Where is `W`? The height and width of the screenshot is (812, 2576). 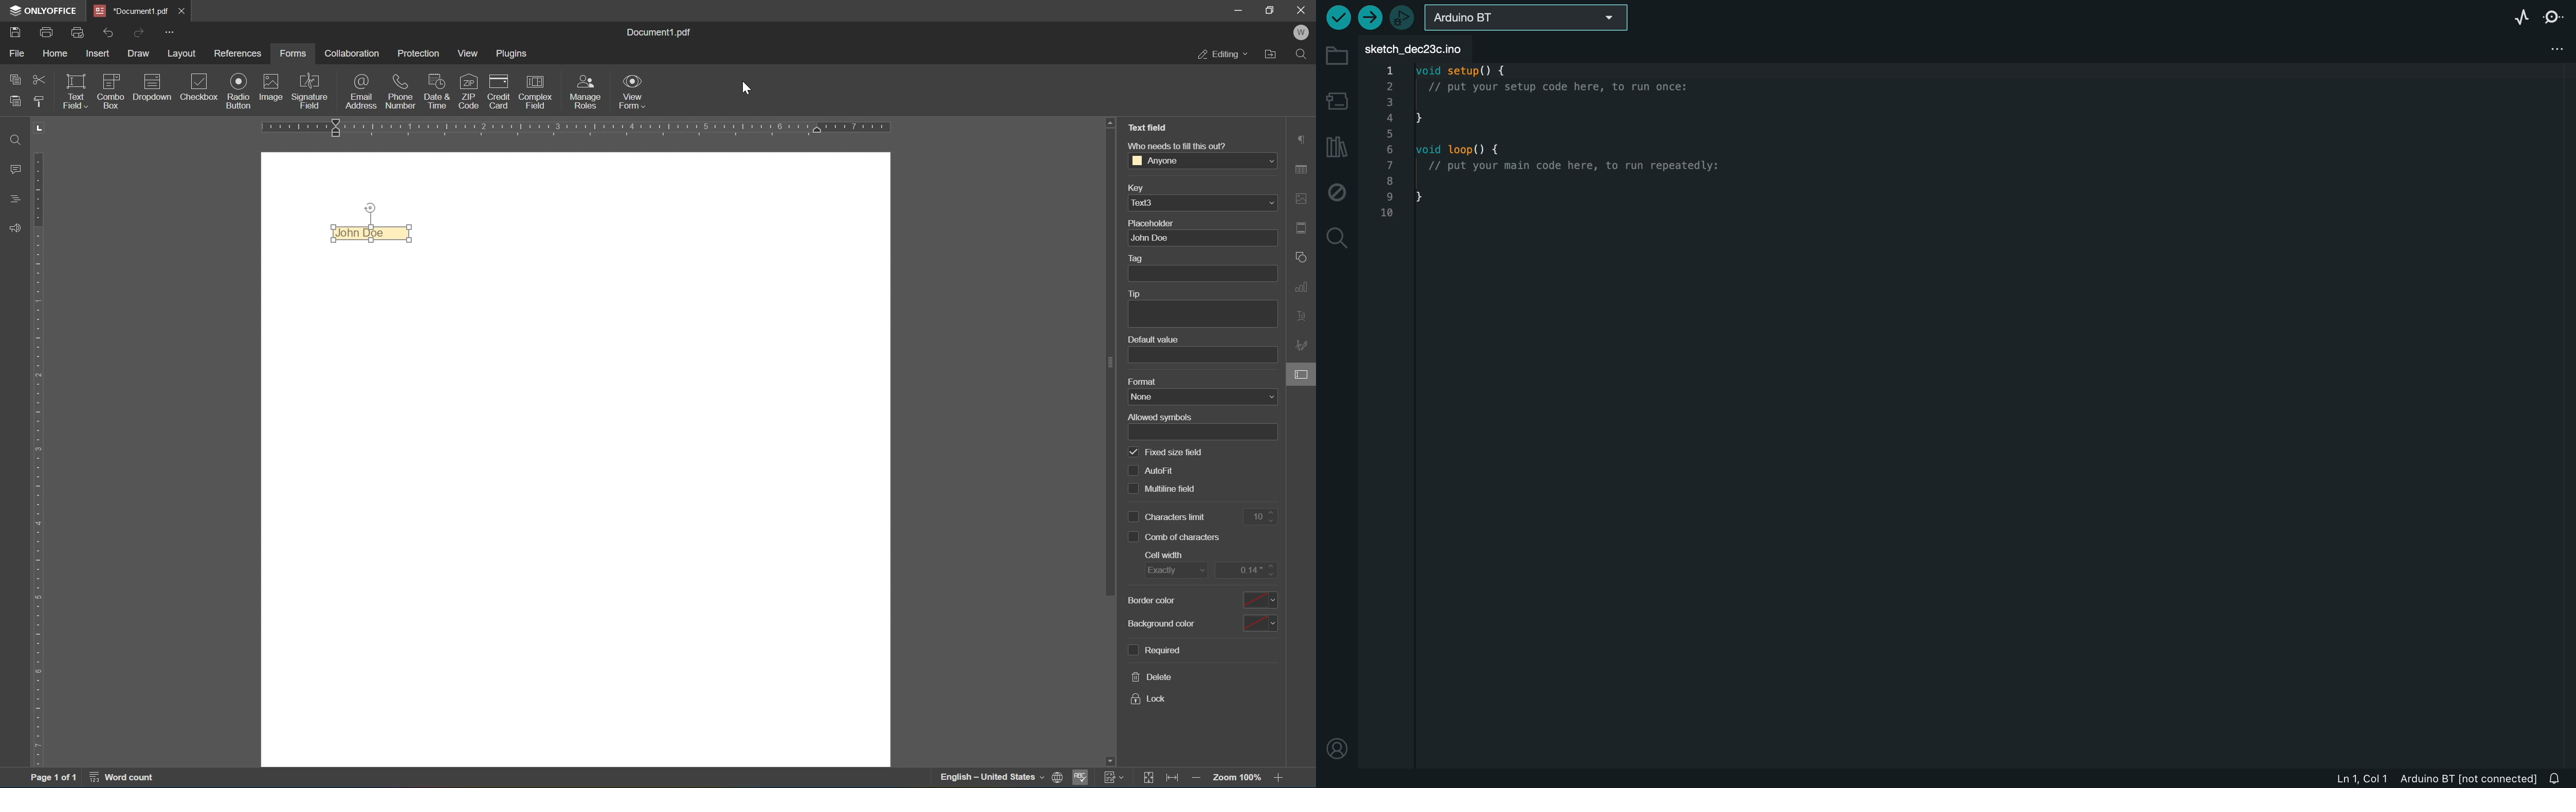 W is located at coordinates (1305, 31).